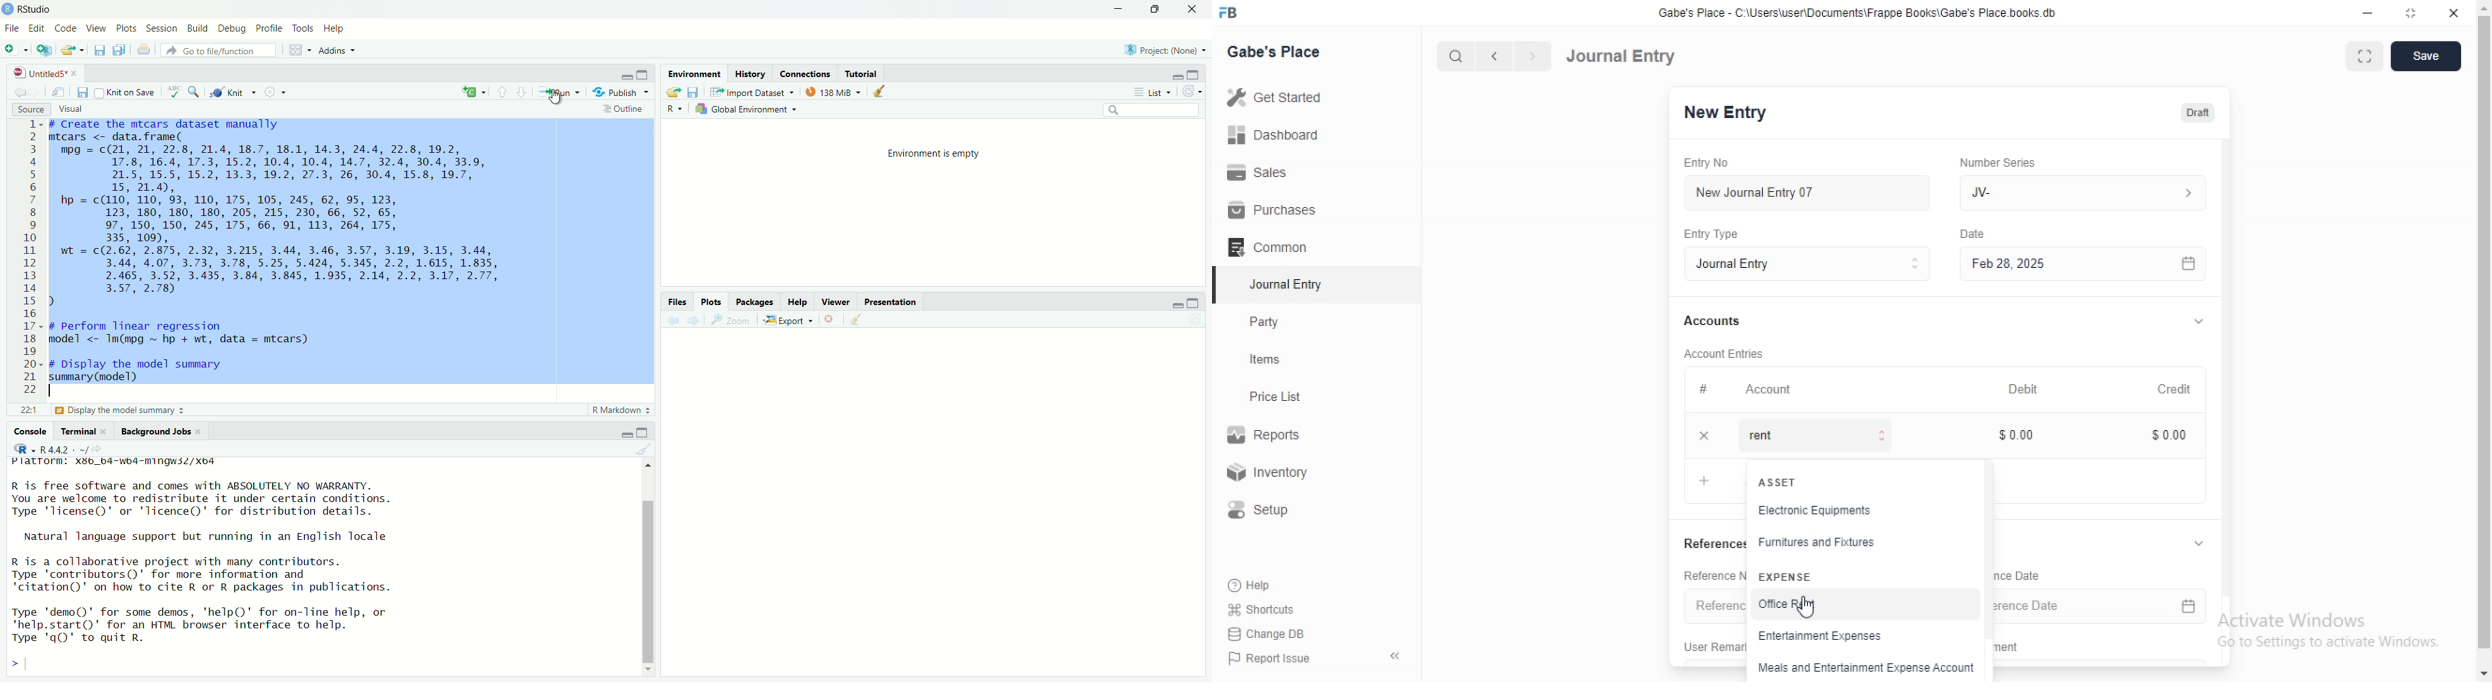 The width and height of the screenshot is (2492, 700). I want to click on forward, so click(1534, 56).